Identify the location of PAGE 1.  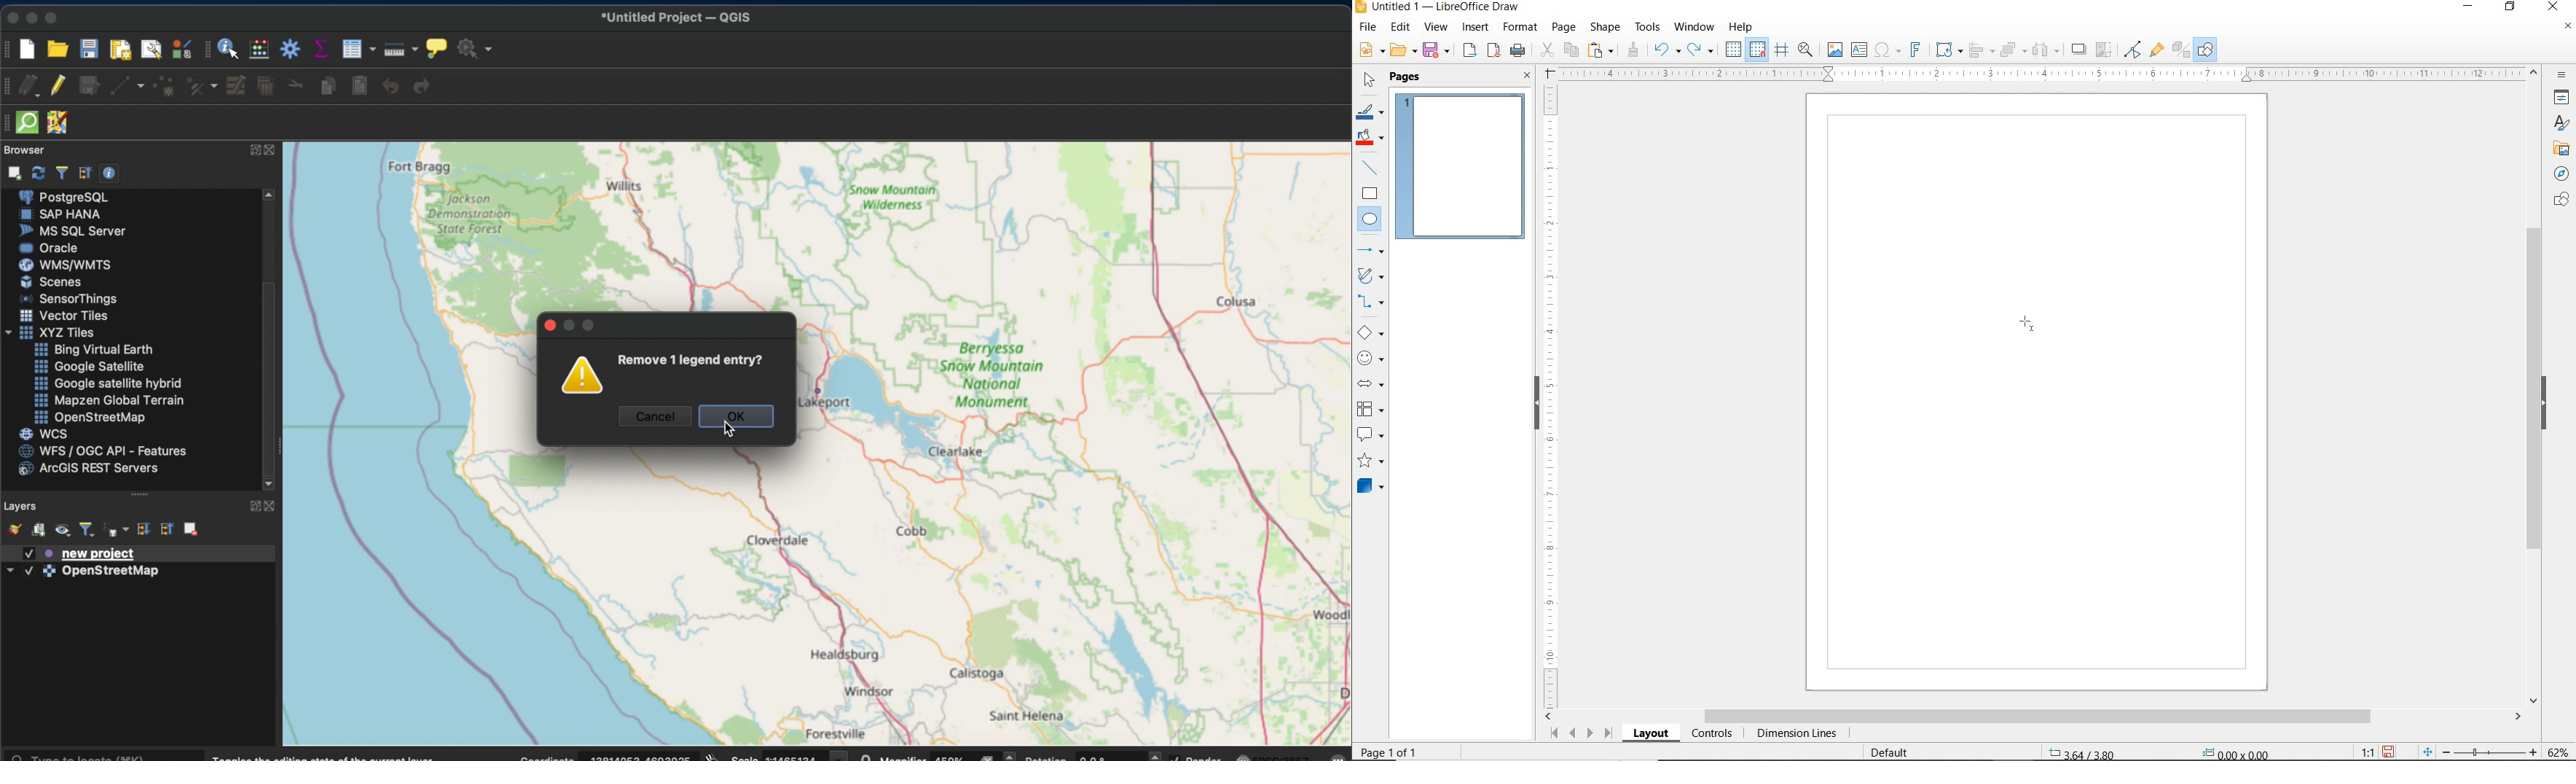
(1461, 171).